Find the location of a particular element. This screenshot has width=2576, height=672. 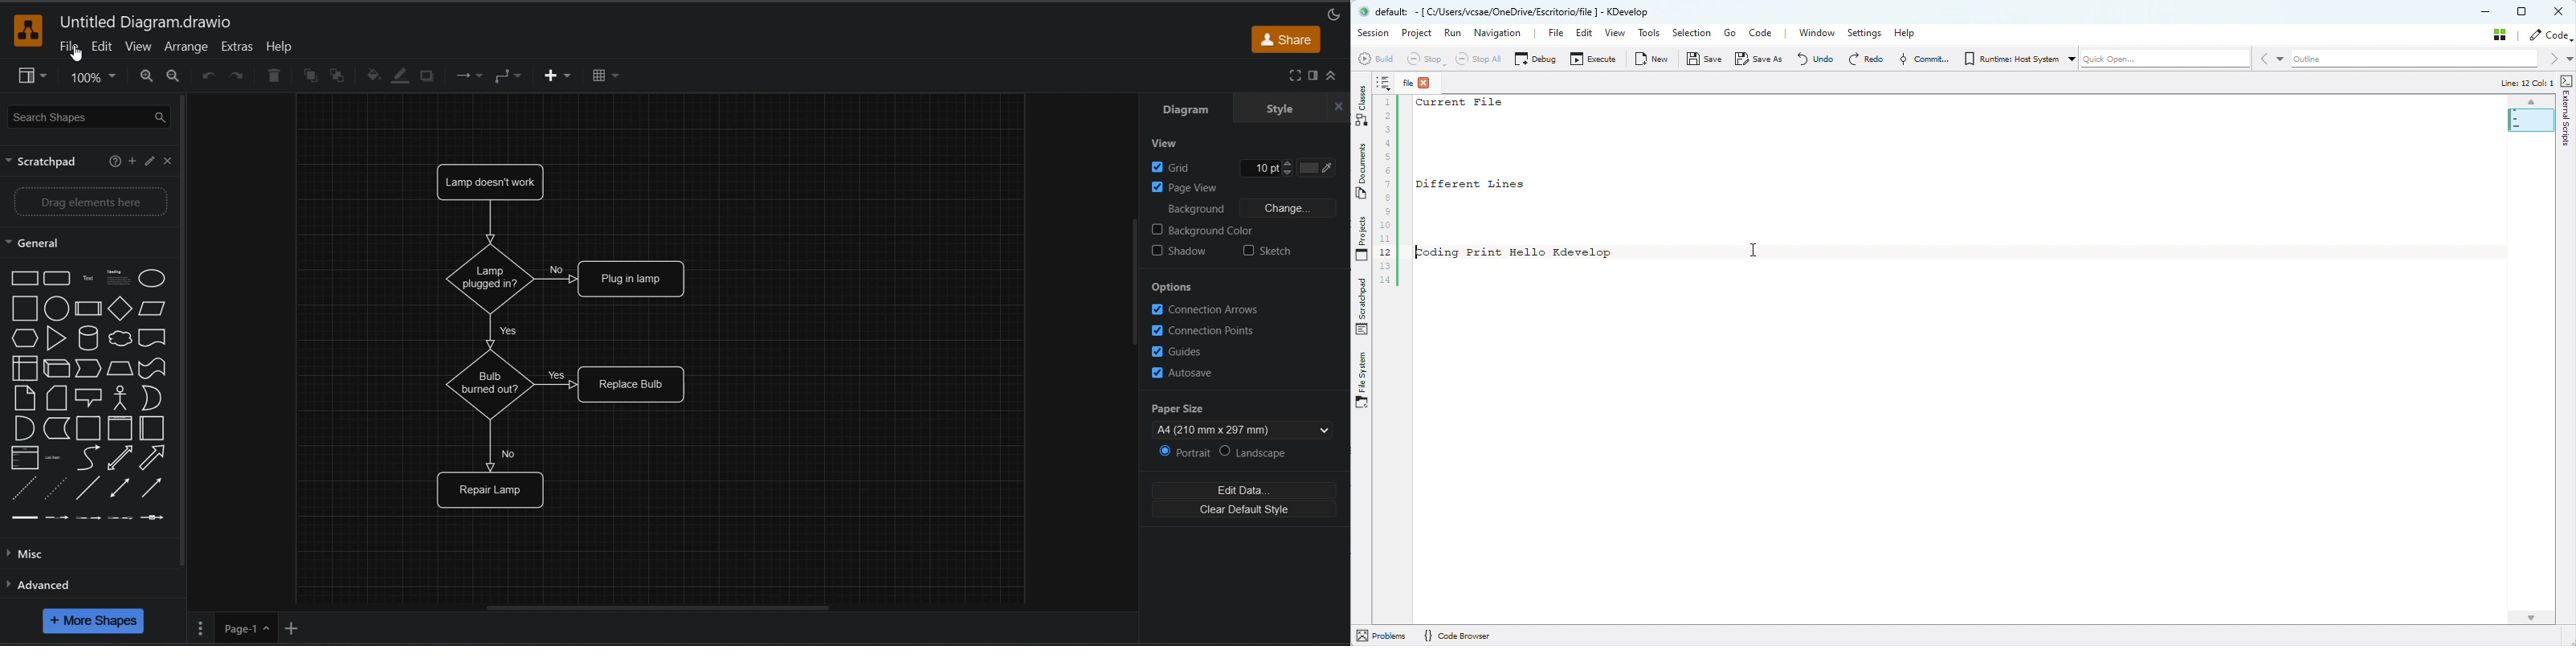

background is located at coordinates (1249, 208).